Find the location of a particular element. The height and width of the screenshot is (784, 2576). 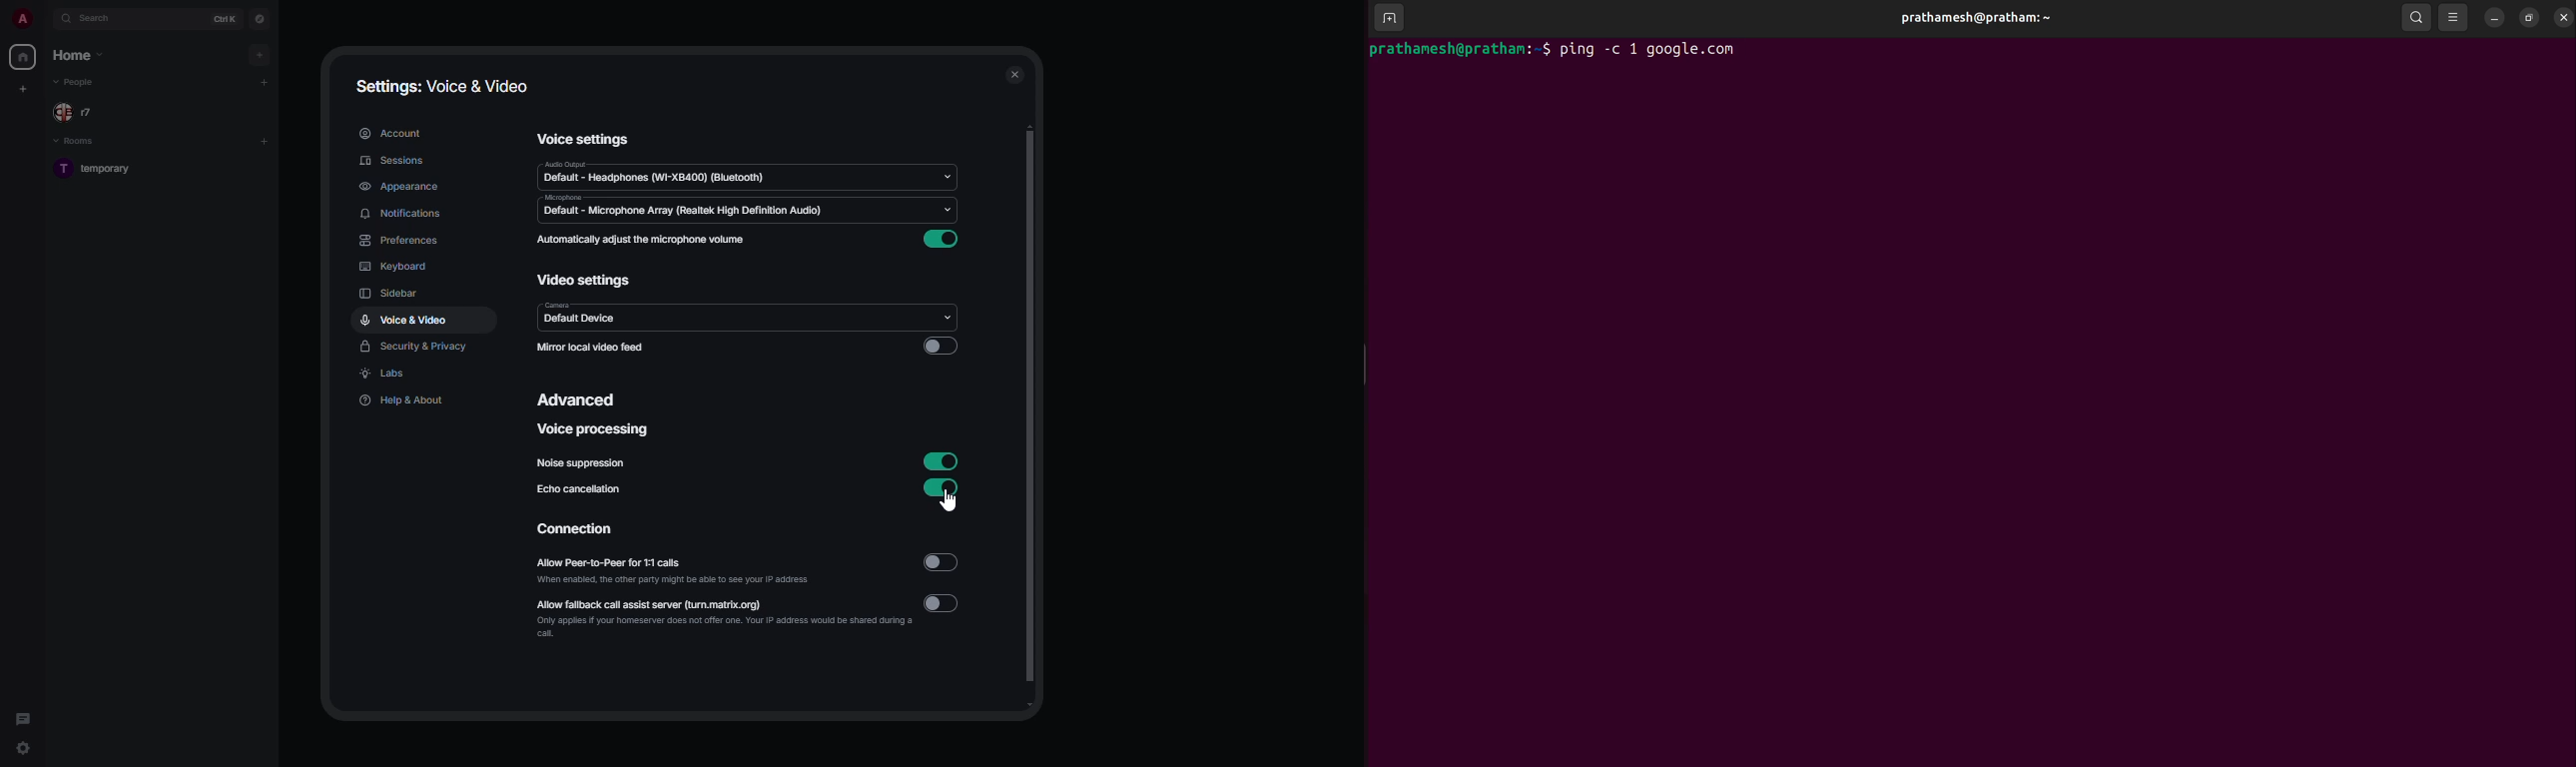

camera default is located at coordinates (580, 315).